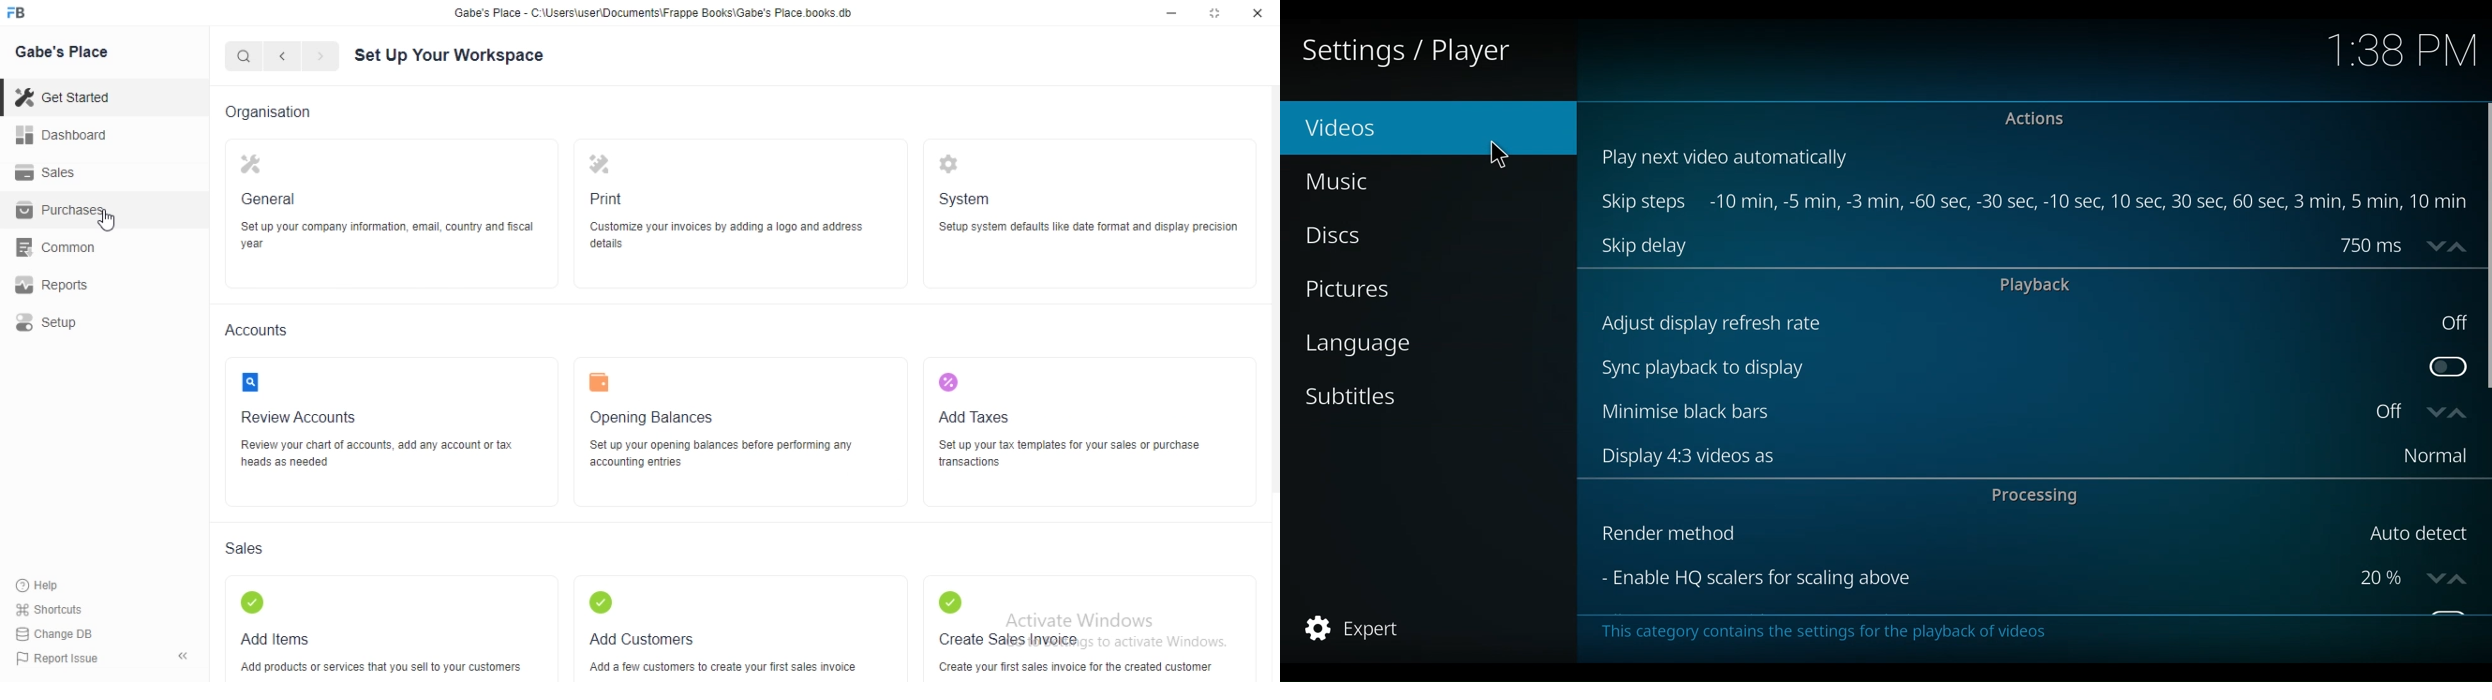 This screenshot has width=2492, height=700. I want to click on Toggle on or off, so click(2400, 412).